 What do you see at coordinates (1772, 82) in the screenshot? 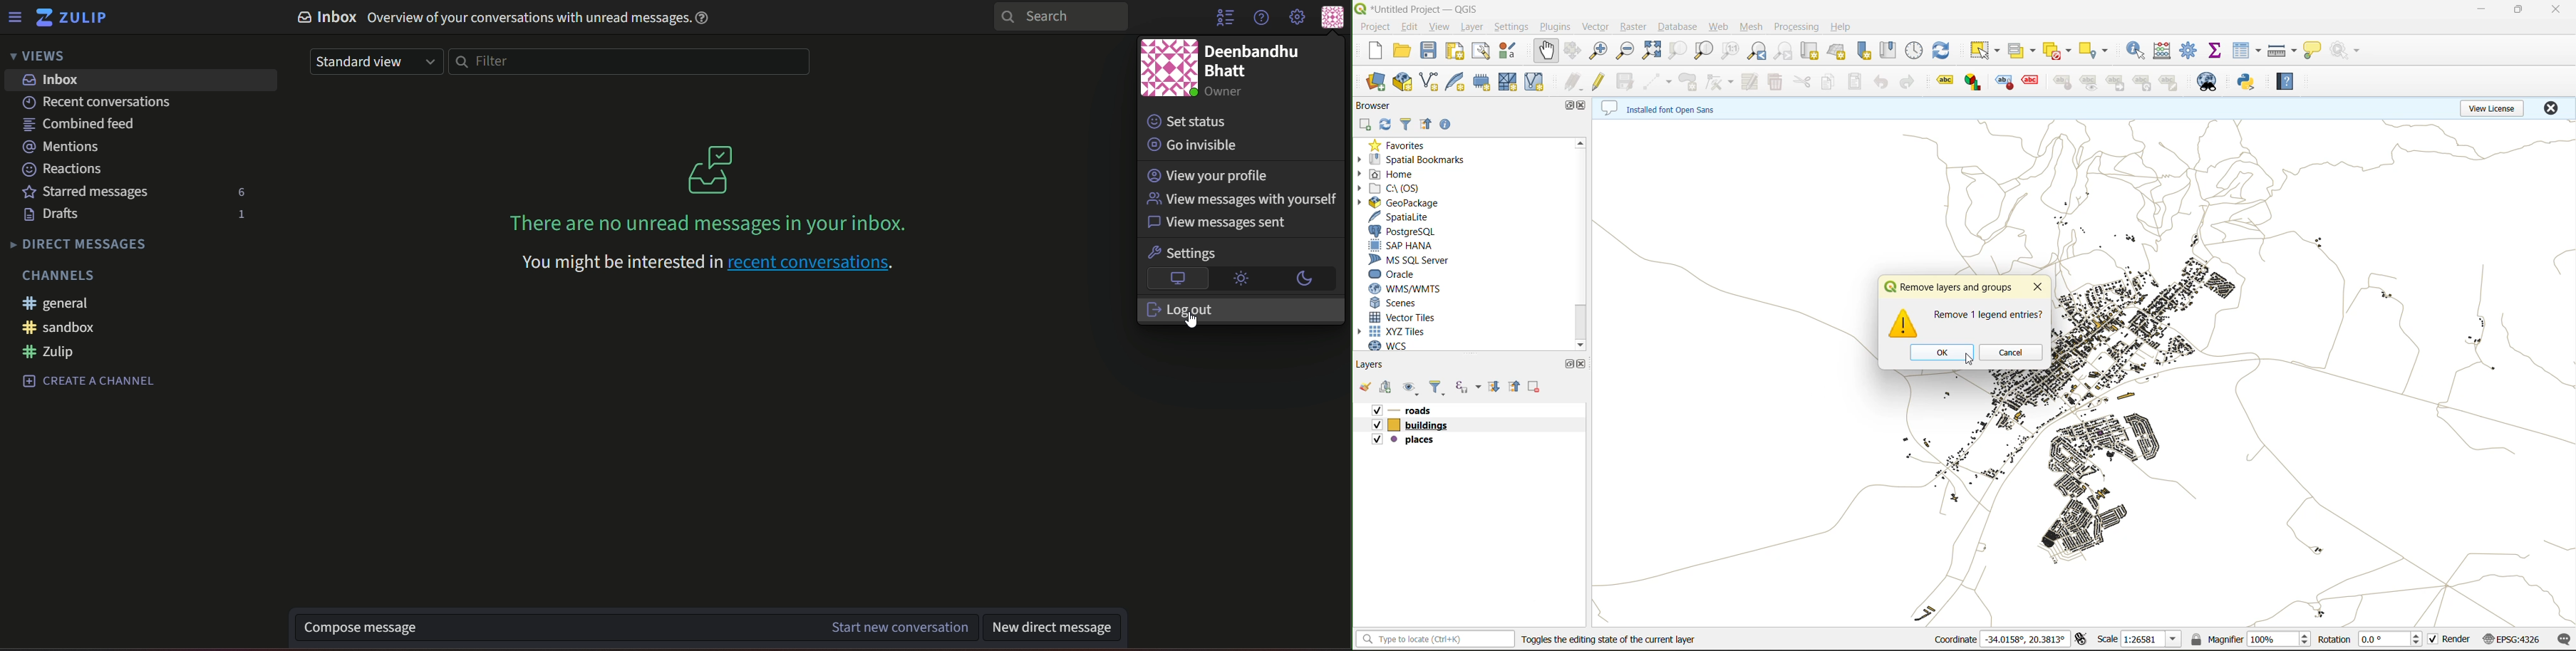
I see `delete` at bounding box center [1772, 82].